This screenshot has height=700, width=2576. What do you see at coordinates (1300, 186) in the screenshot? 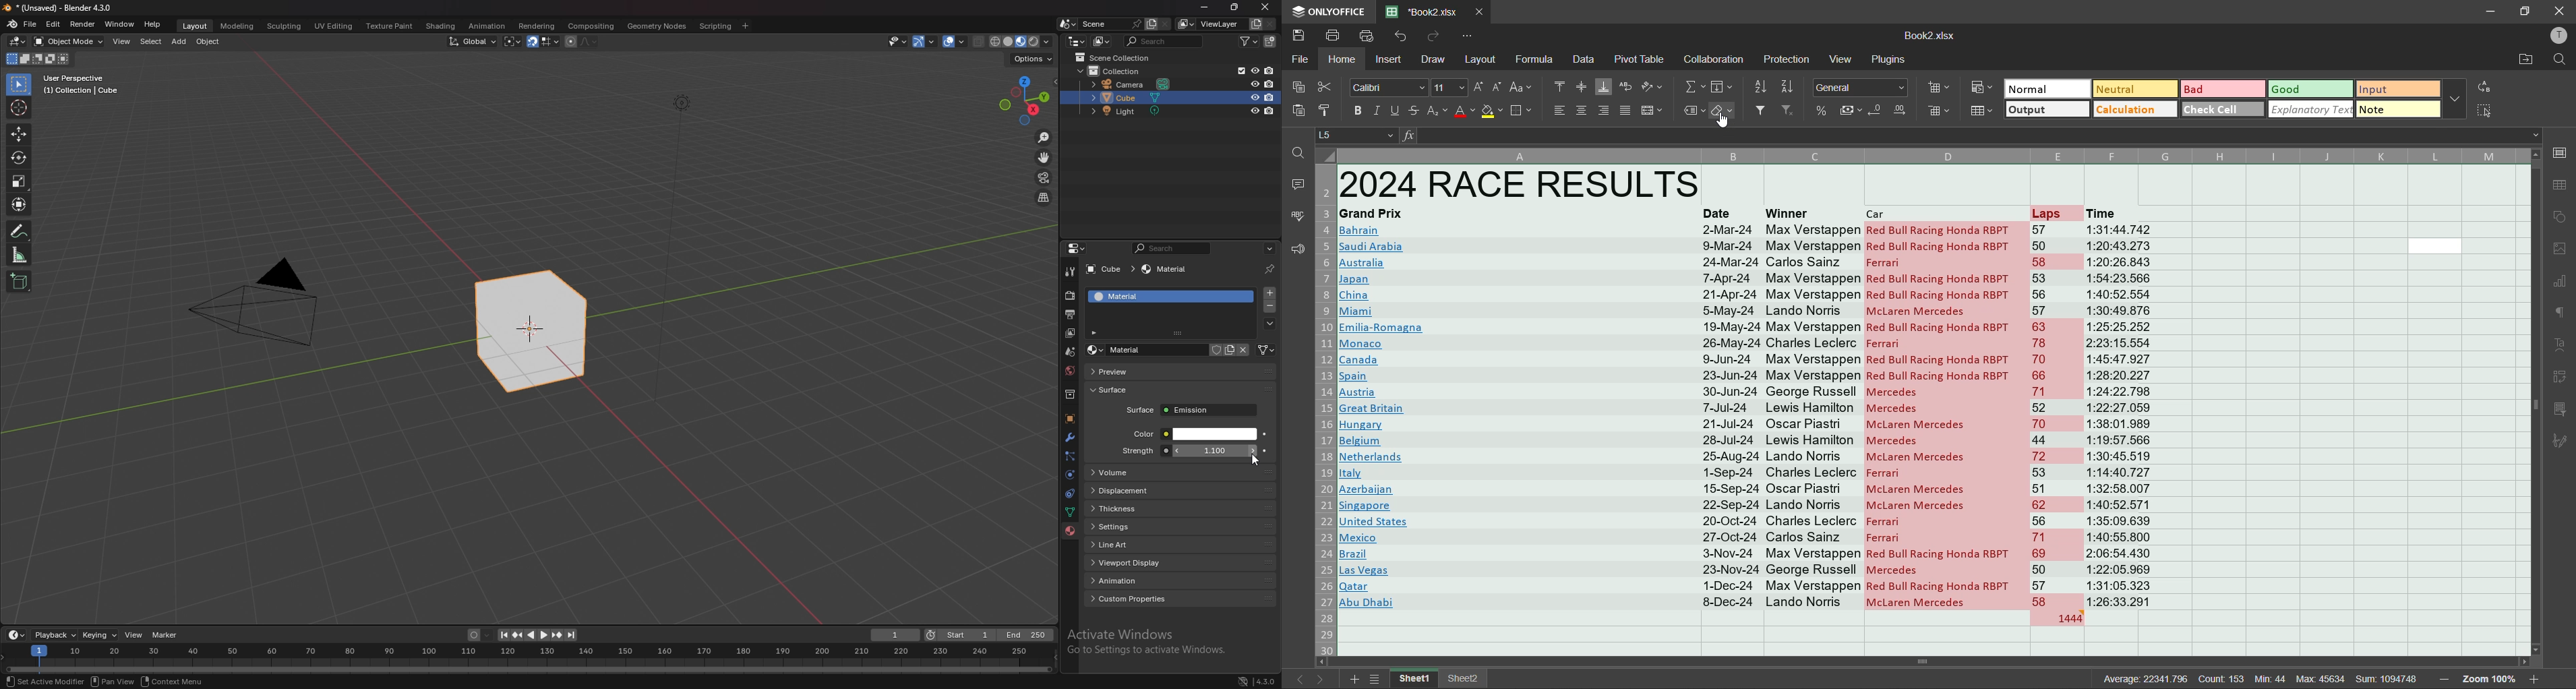
I see `comments` at bounding box center [1300, 186].